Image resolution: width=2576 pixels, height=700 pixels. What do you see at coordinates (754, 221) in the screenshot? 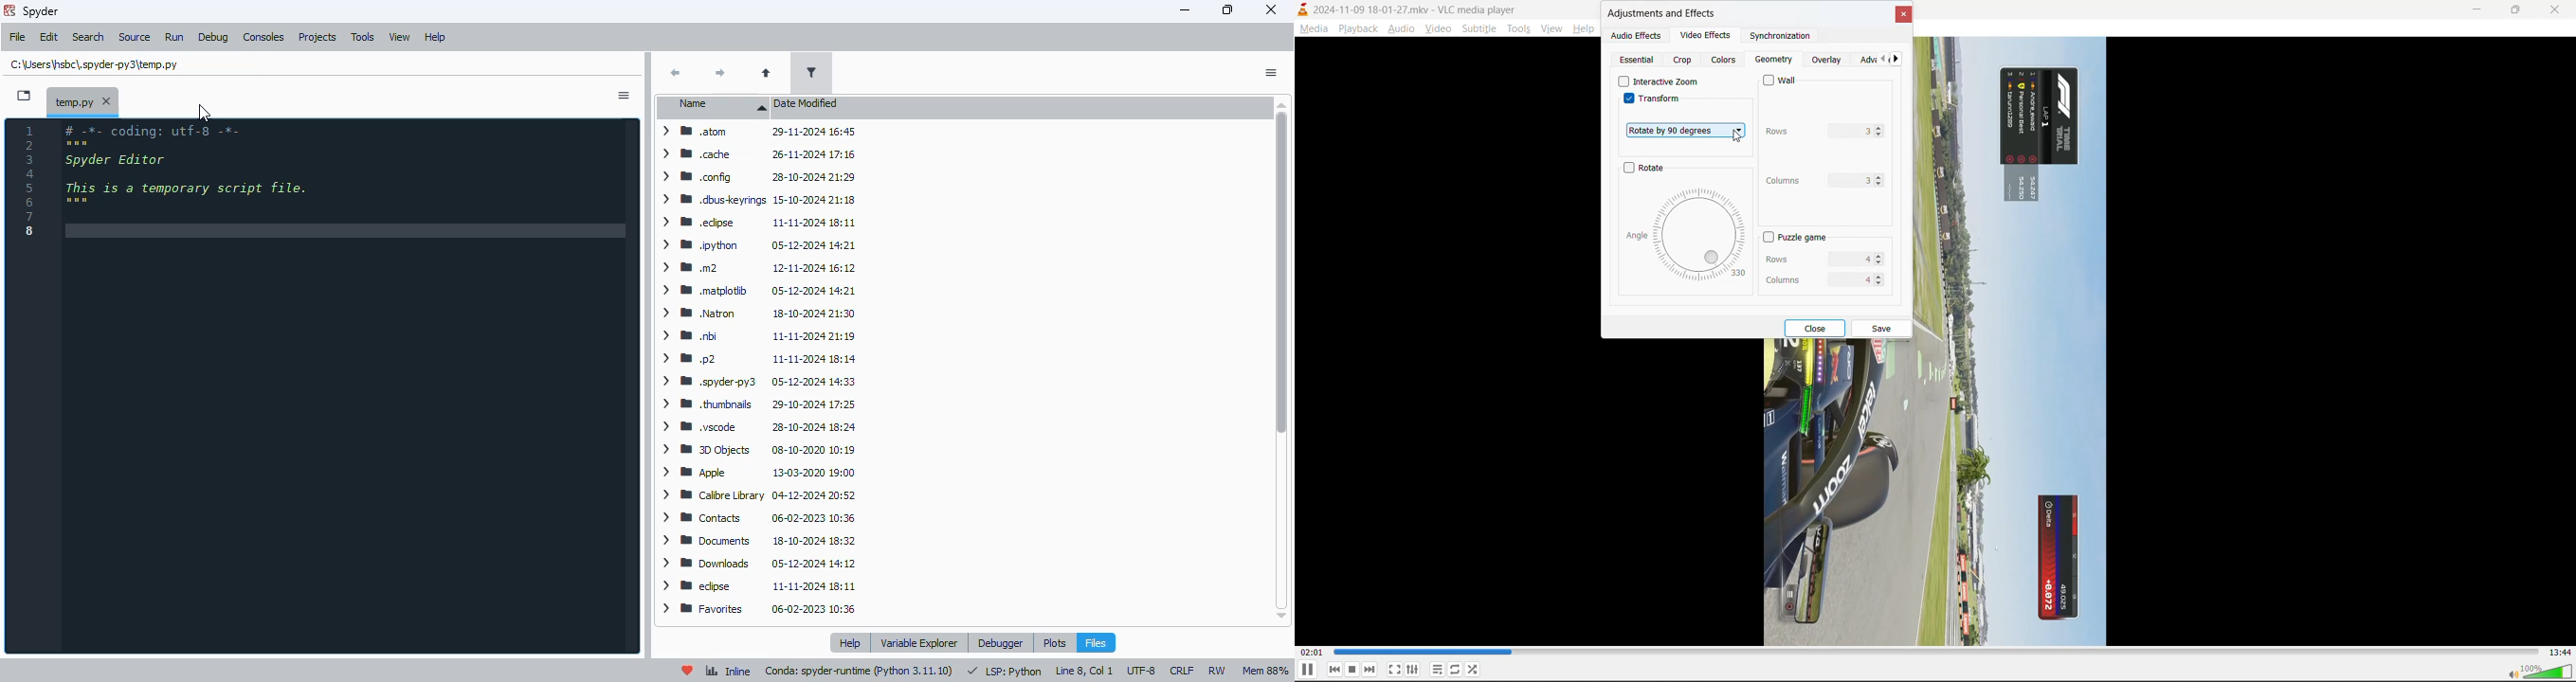
I see `> W .edipse 11-11-2024 18:11` at bounding box center [754, 221].